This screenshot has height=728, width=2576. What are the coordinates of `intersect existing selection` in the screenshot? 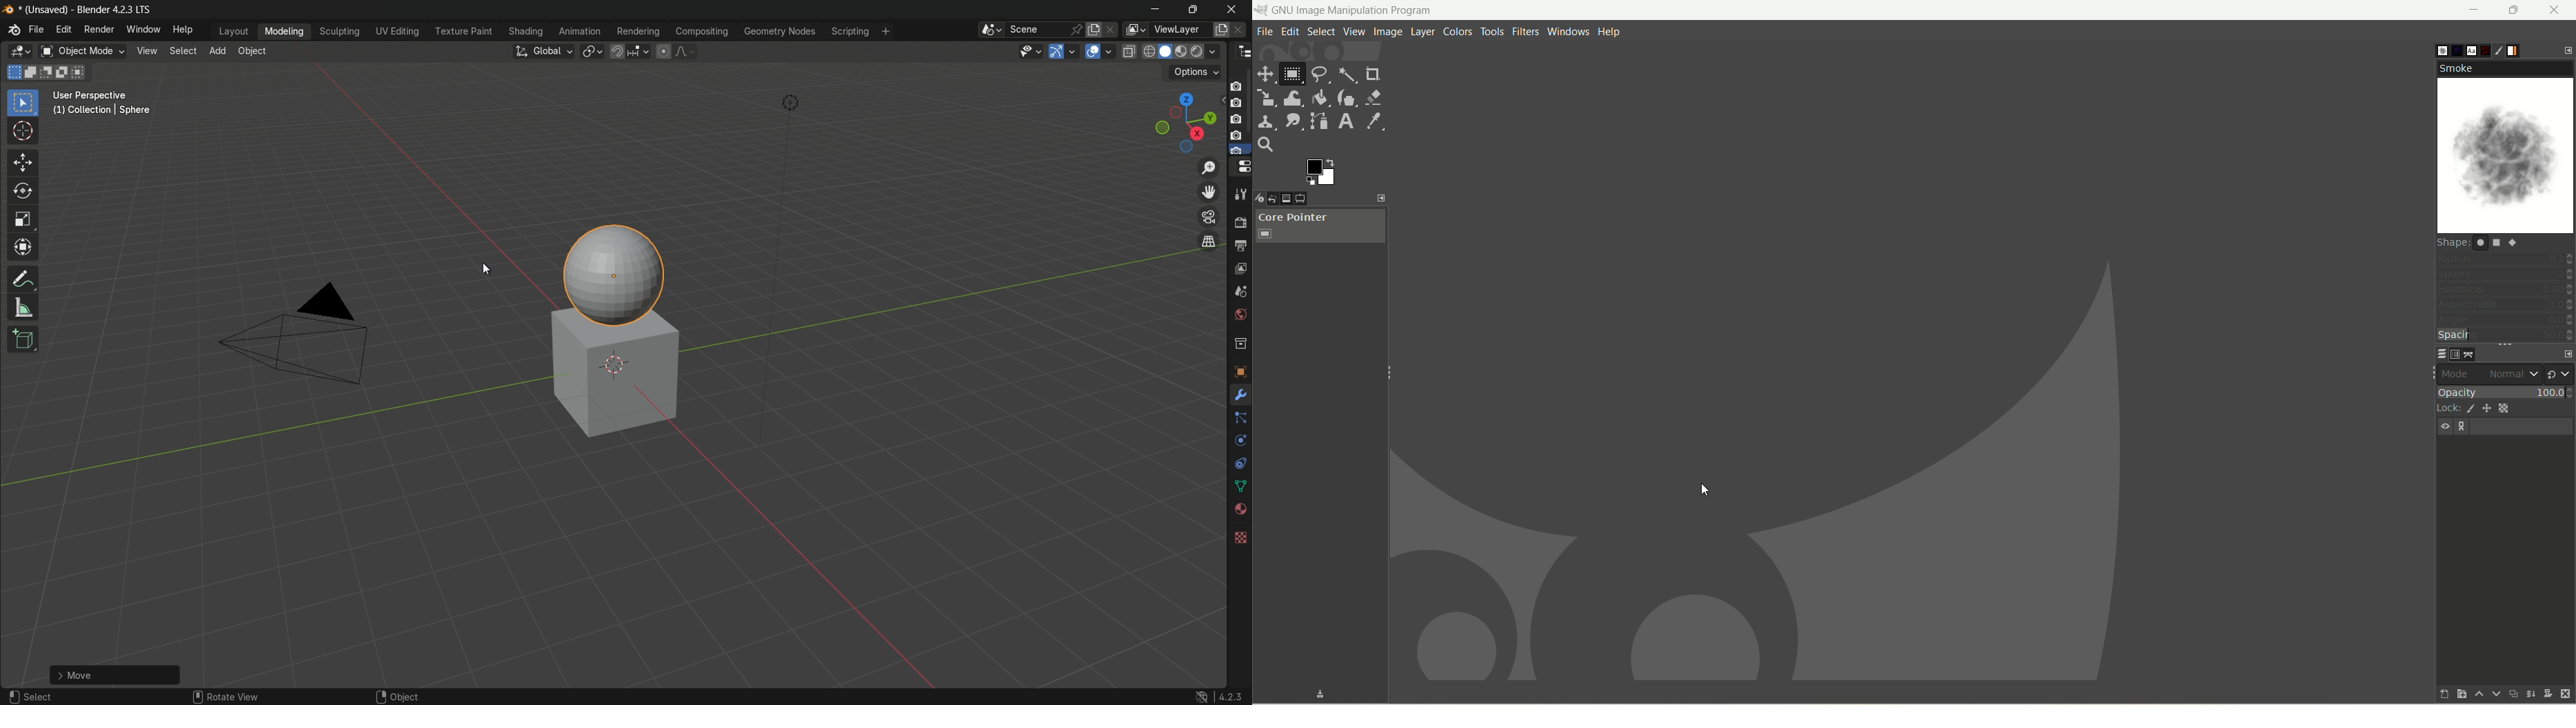 It's located at (82, 72).